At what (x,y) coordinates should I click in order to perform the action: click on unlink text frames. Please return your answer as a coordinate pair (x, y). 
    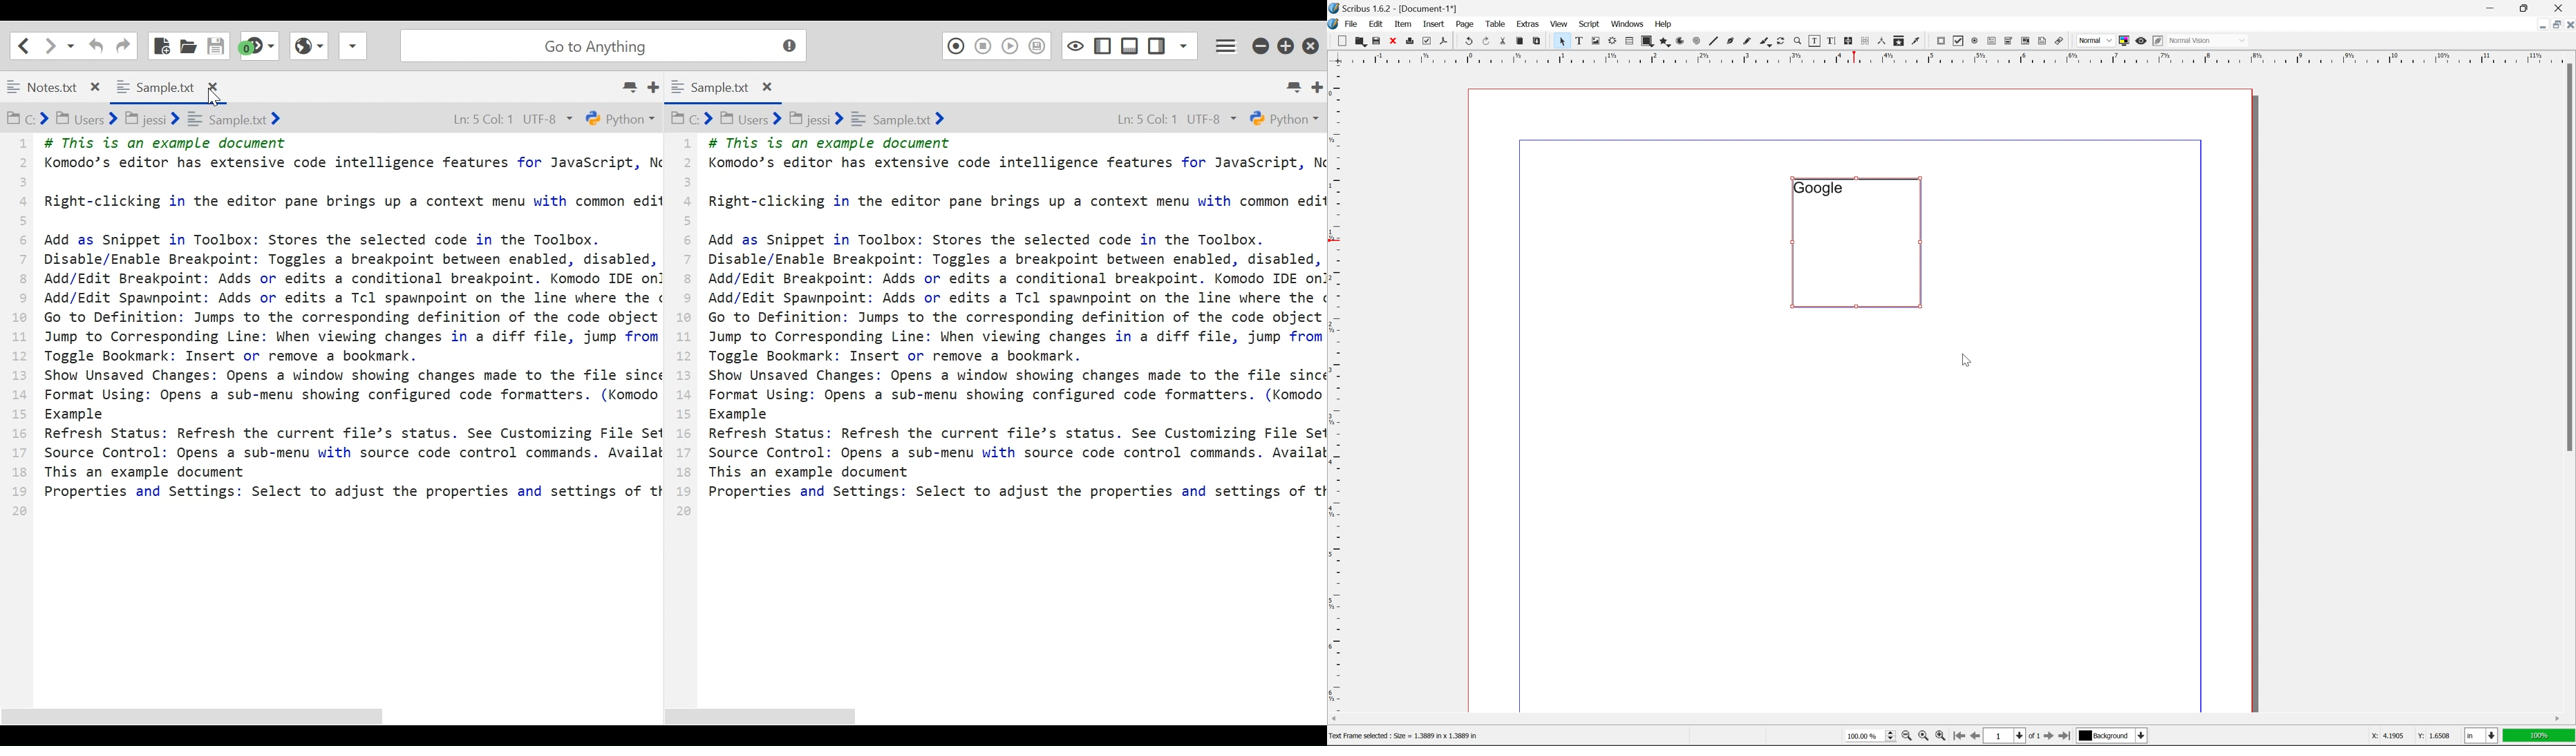
    Looking at the image, I should click on (1864, 41).